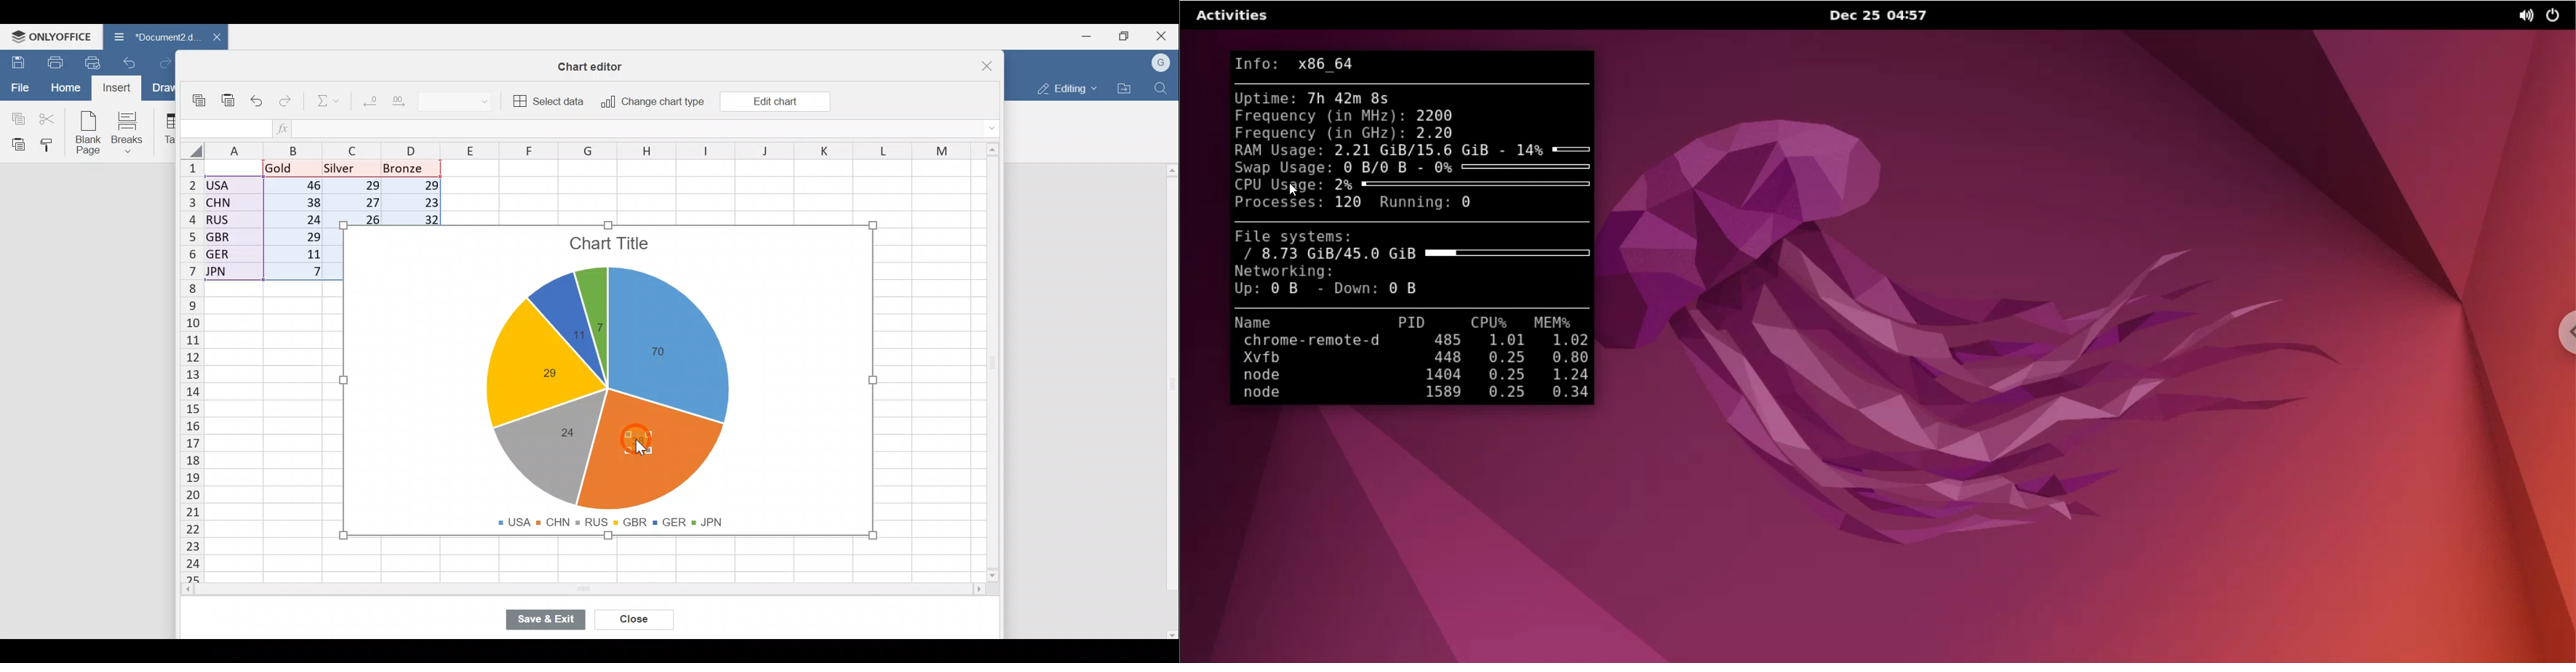 Image resolution: width=2576 pixels, height=672 pixels. What do you see at coordinates (369, 98) in the screenshot?
I see `Decrease decimal` at bounding box center [369, 98].